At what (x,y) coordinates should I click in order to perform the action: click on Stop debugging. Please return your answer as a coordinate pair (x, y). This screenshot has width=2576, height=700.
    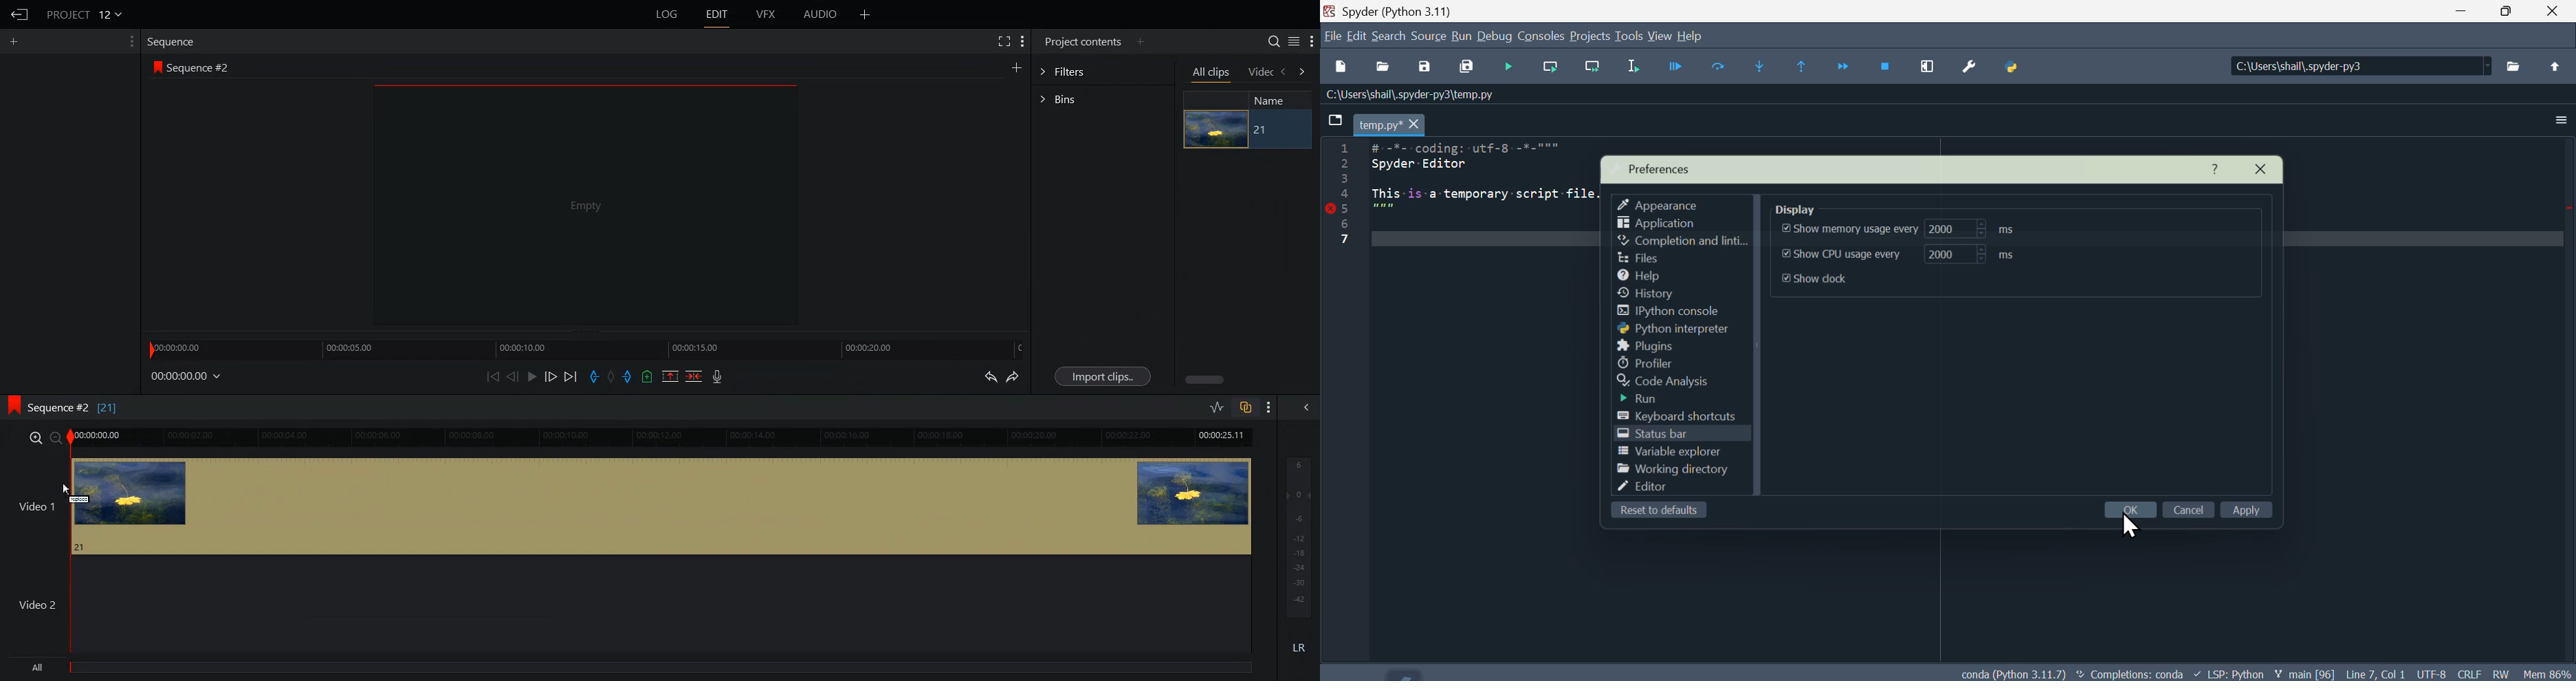
    Looking at the image, I should click on (1885, 64).